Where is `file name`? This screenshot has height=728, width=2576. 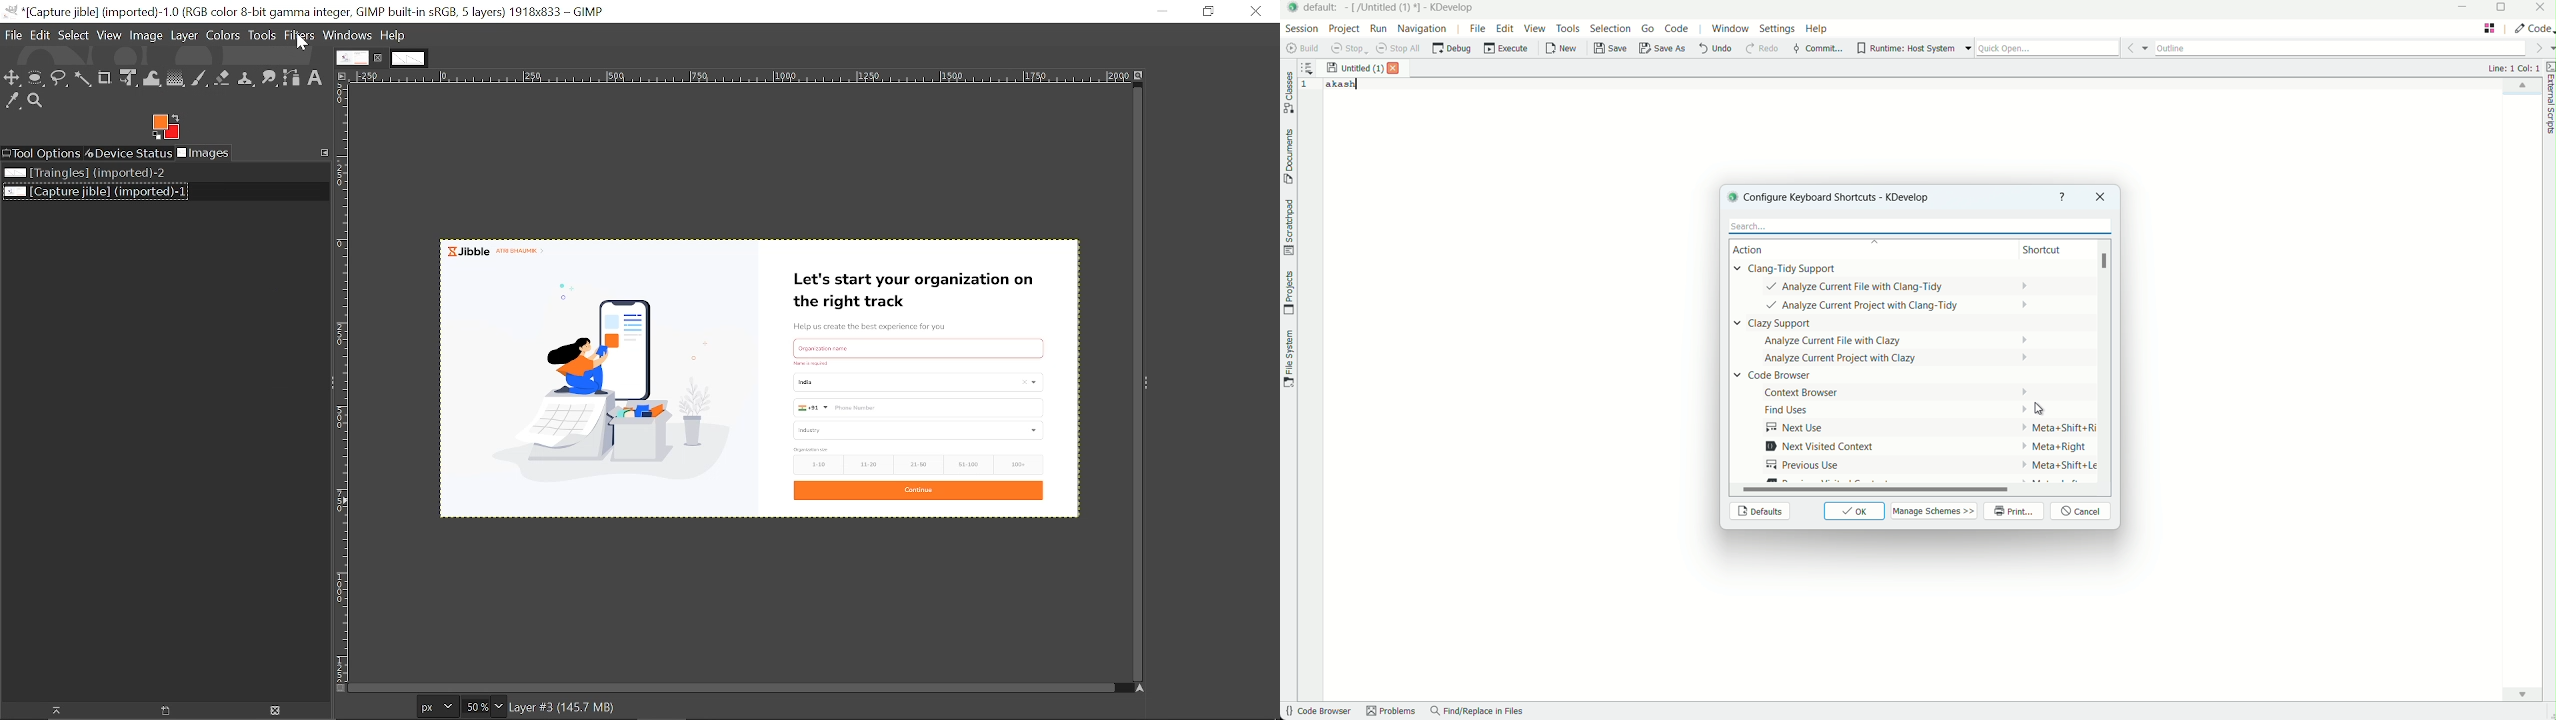
file name is located at coordinates (1385, 7).